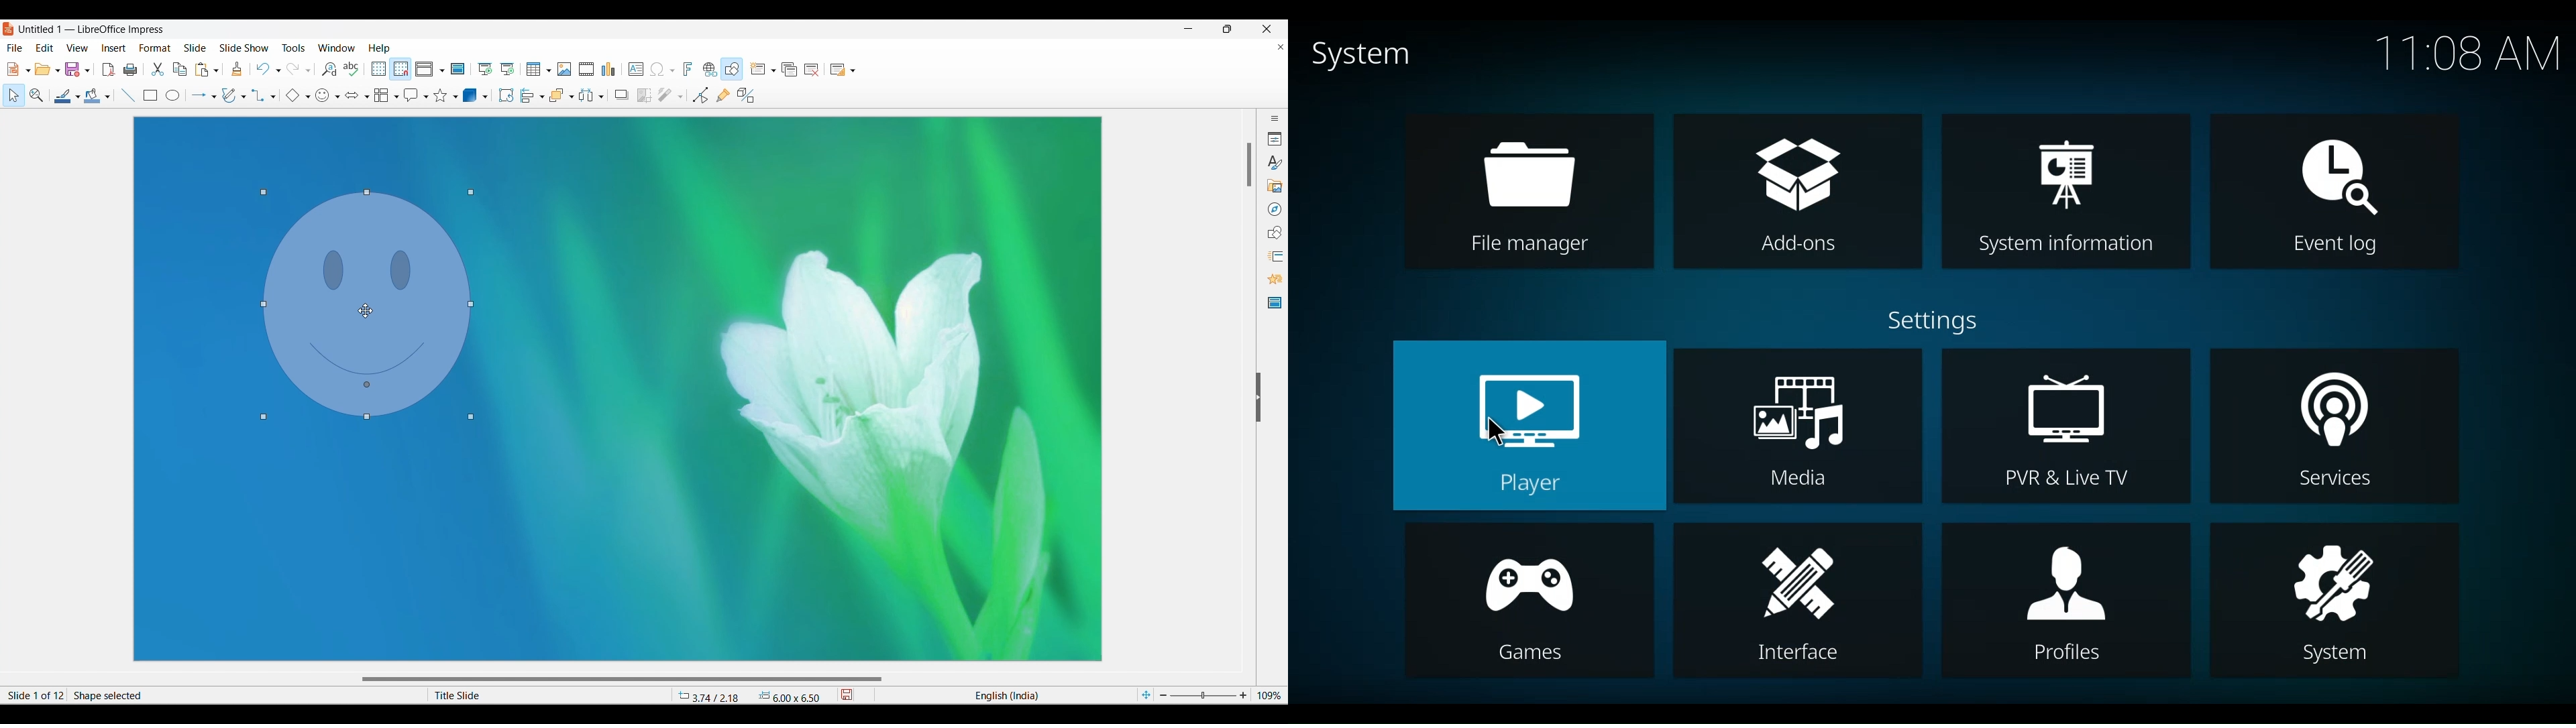 Image resolution: width=2576 pixels, height=728 pixels. What do you see at coordinates (352, 95) in the screenshot?
I see `Selected block arrow` at bounding box center [352, 95].